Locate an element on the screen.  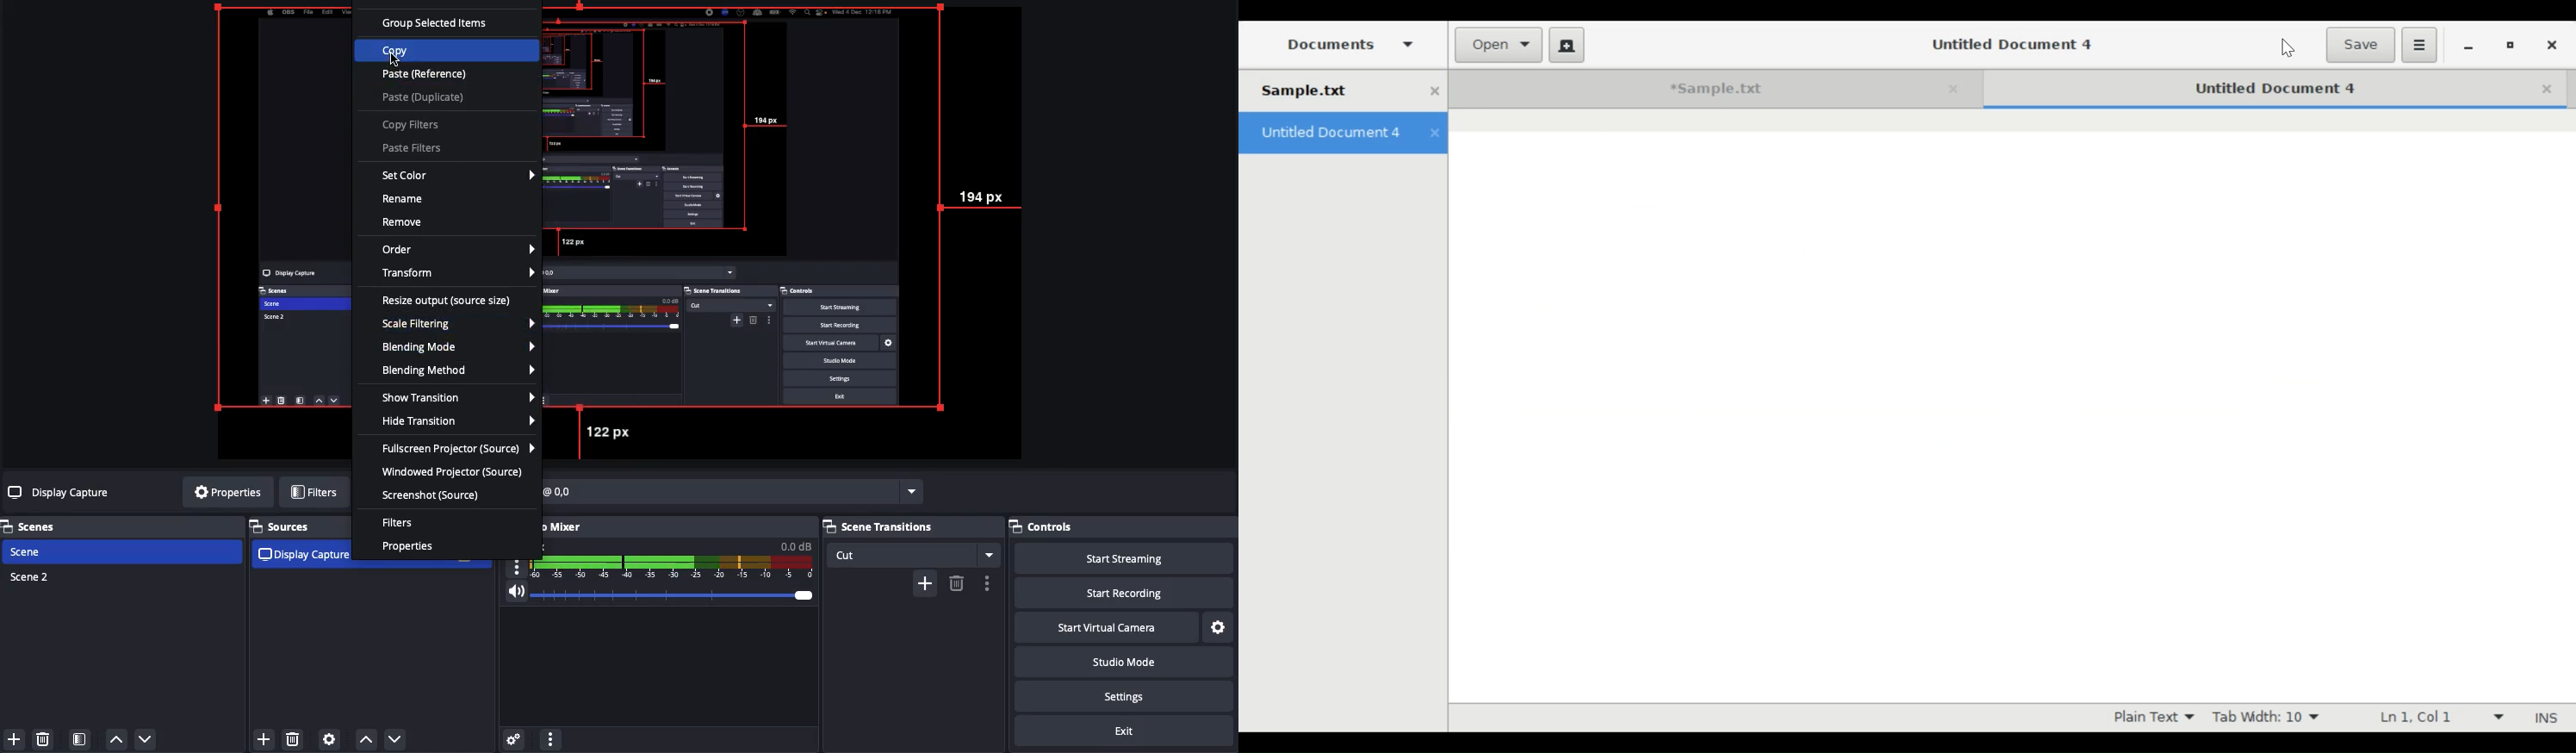
Scene transitions is located at coordinates (908, 527).